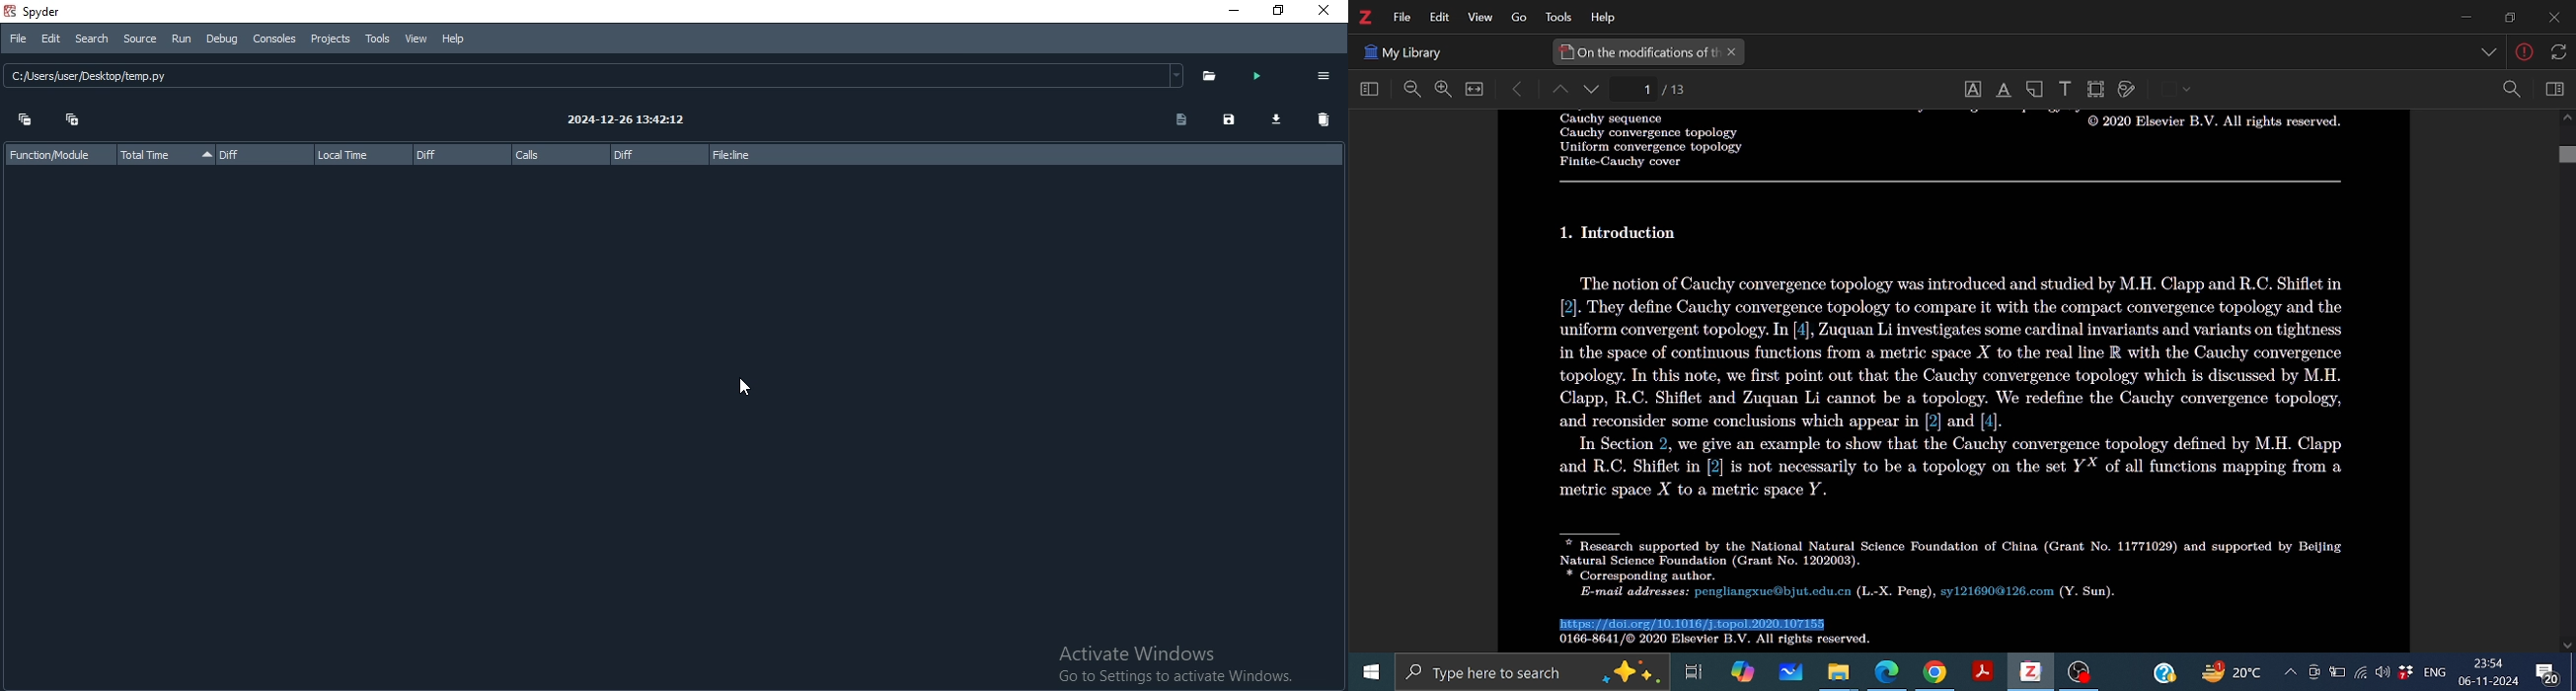  What do you see at coordinates (1230, 120) in the screenshot?
I see `save` at bounding box center [1230, 120].